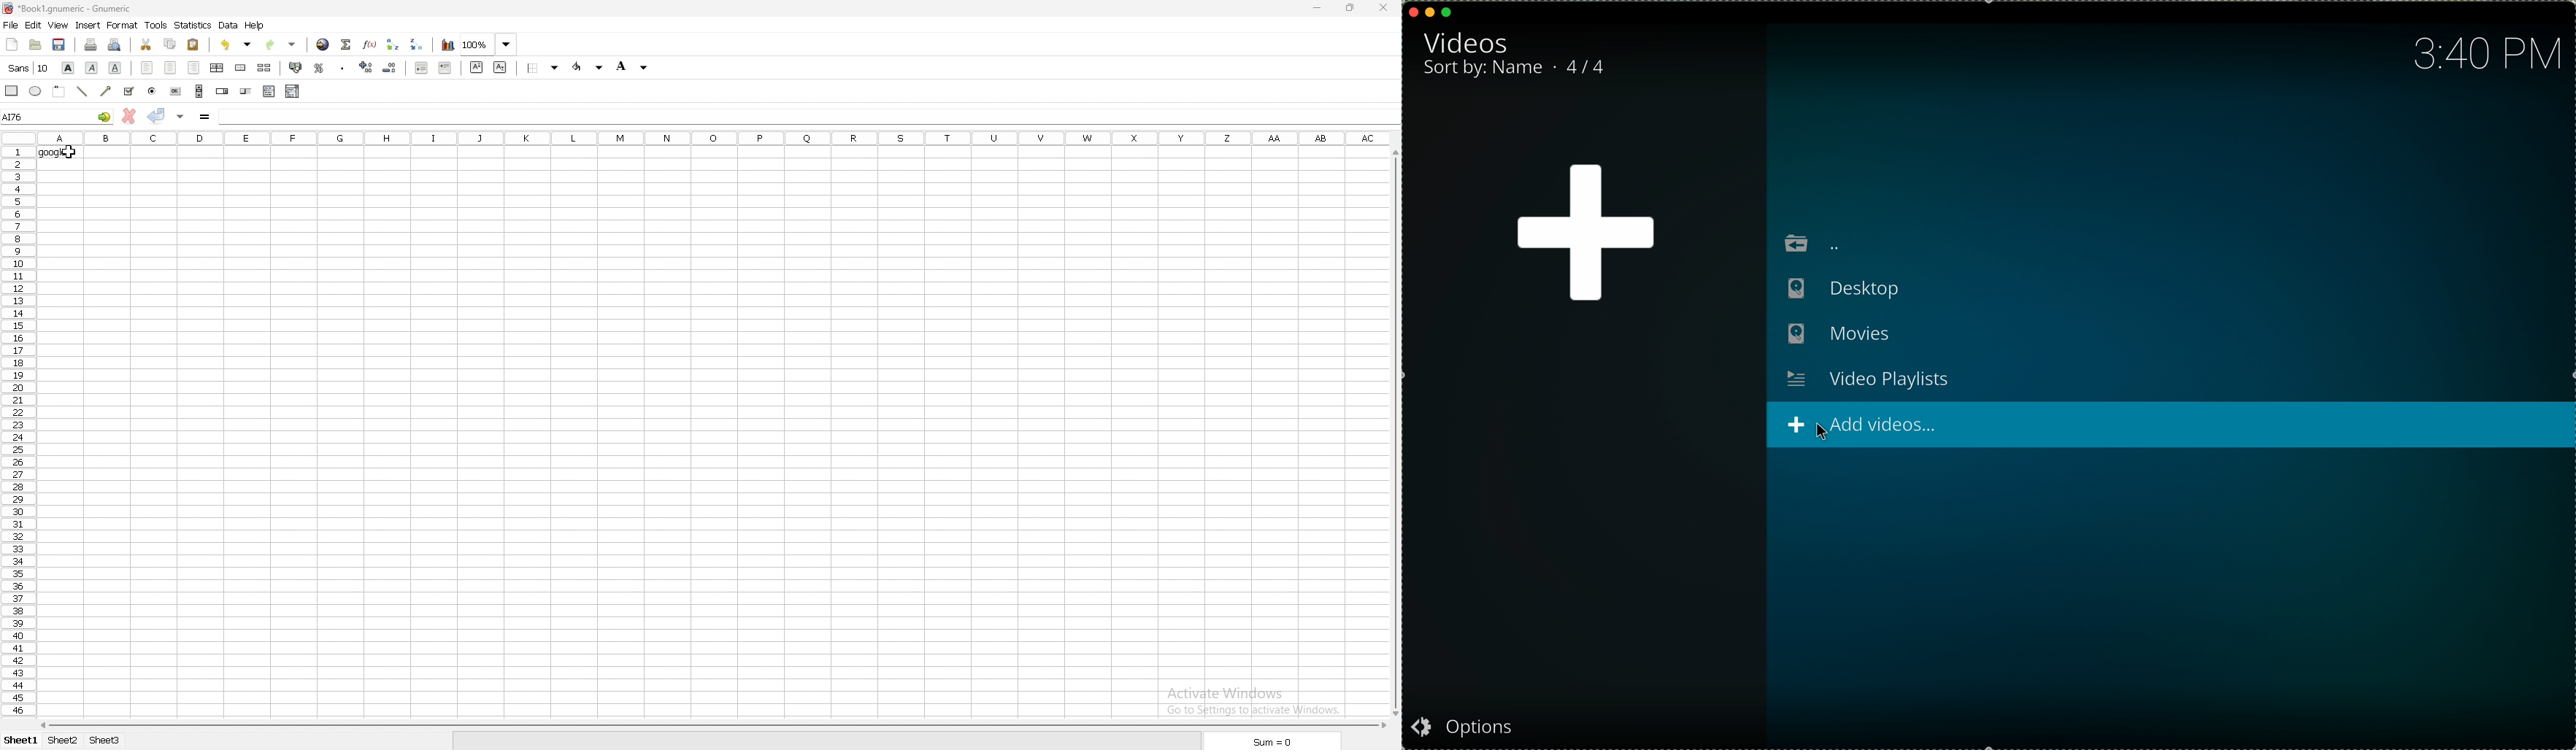 The height and width of the screenshot is (756, 2576). Describe the element at coordinates (282, 45) in the screenshot. I see `redo` at that location.